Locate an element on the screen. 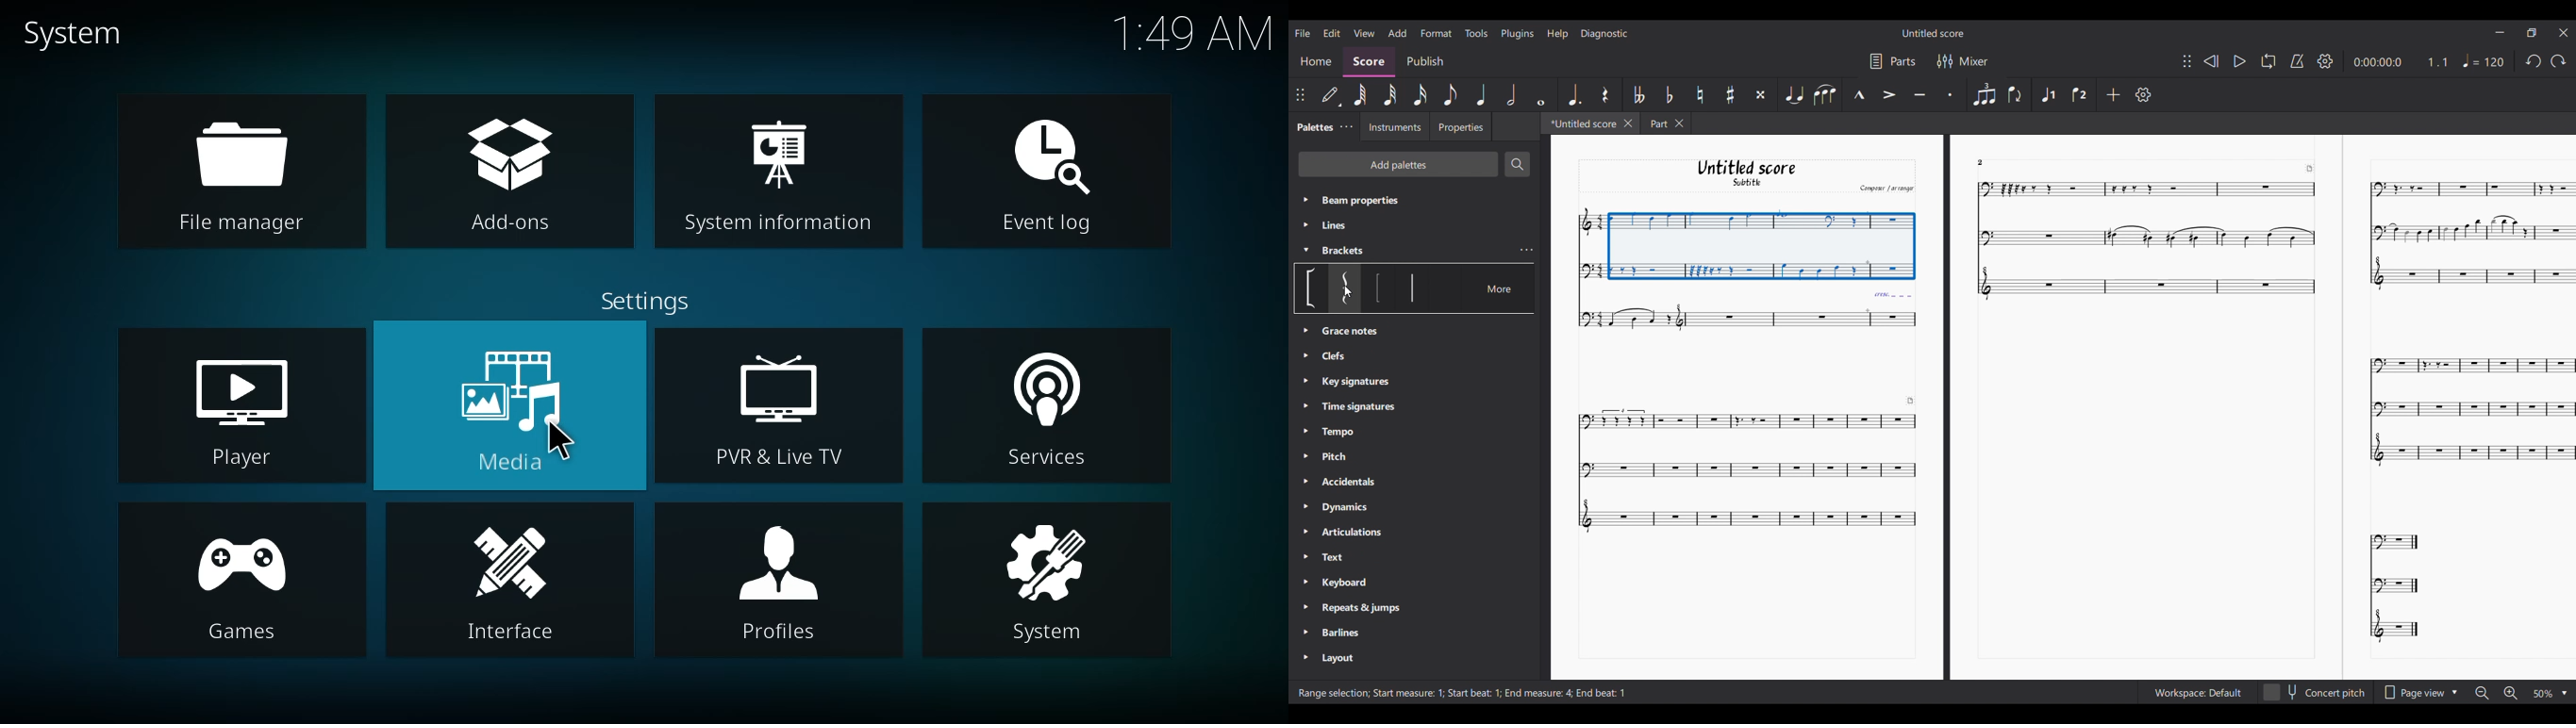  pvr & live tv is located at coordinates (777, 407).